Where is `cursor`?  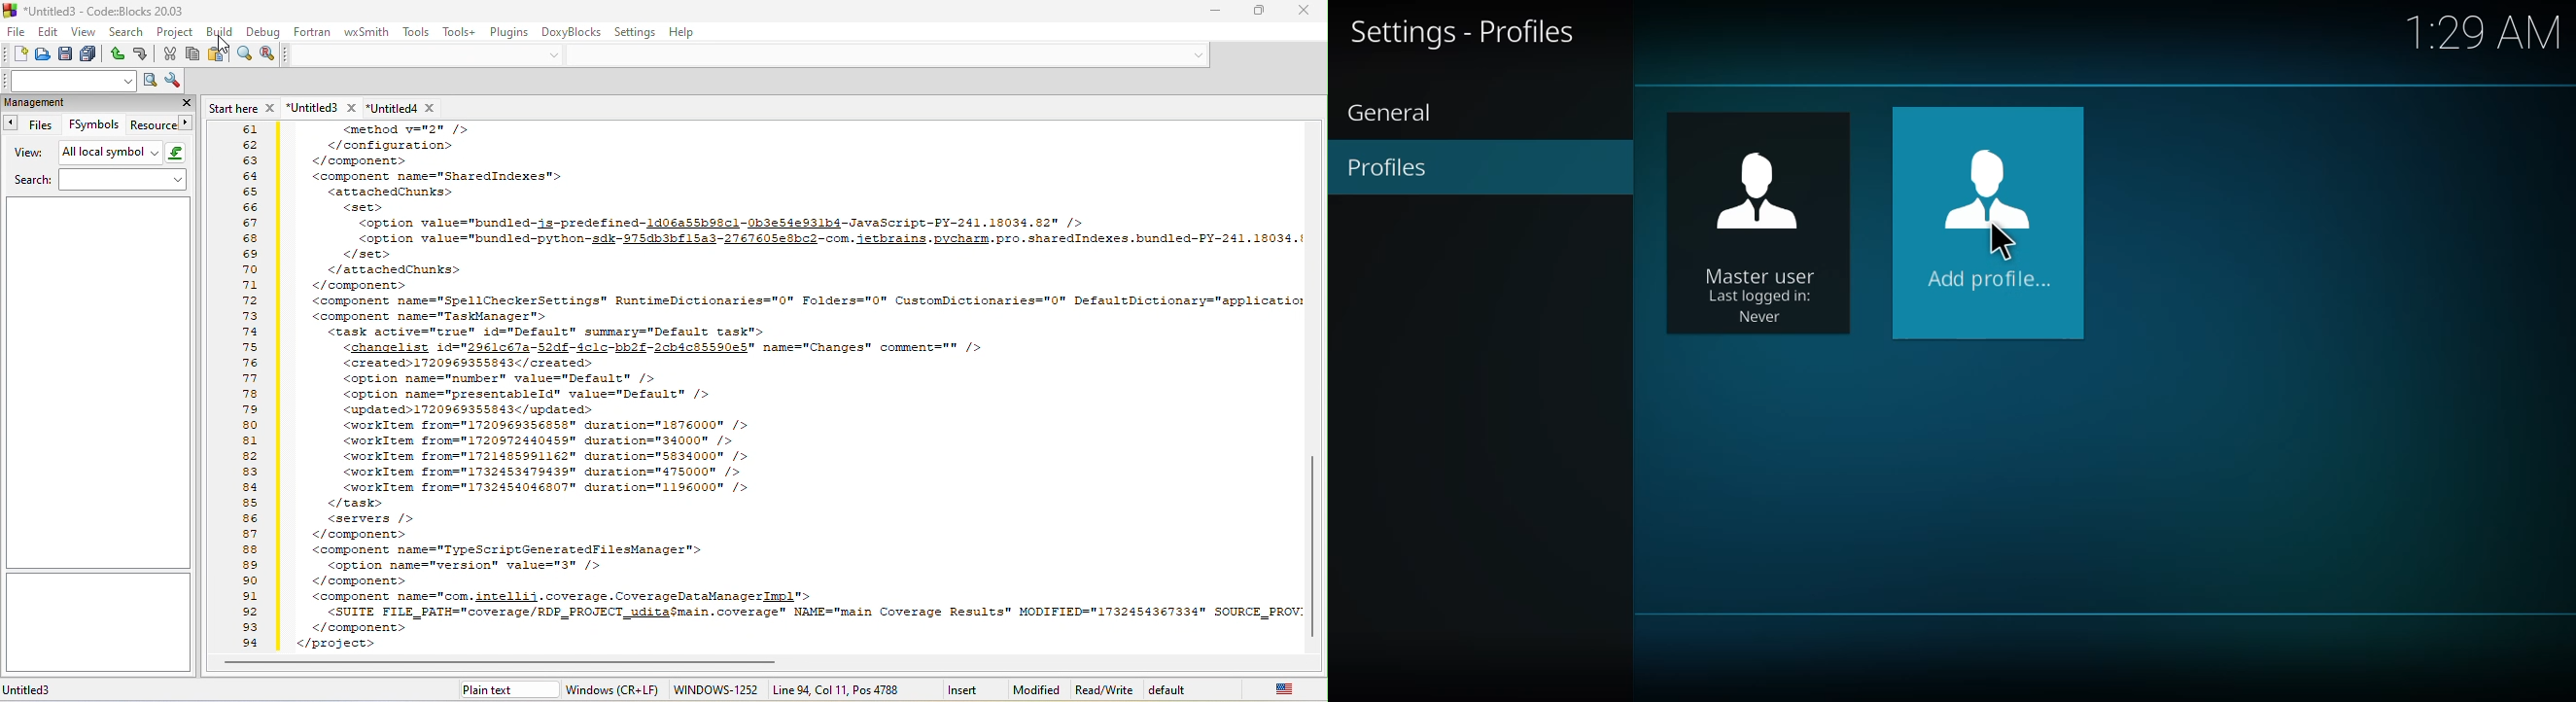 cursor is located at coordinates (217, 46).